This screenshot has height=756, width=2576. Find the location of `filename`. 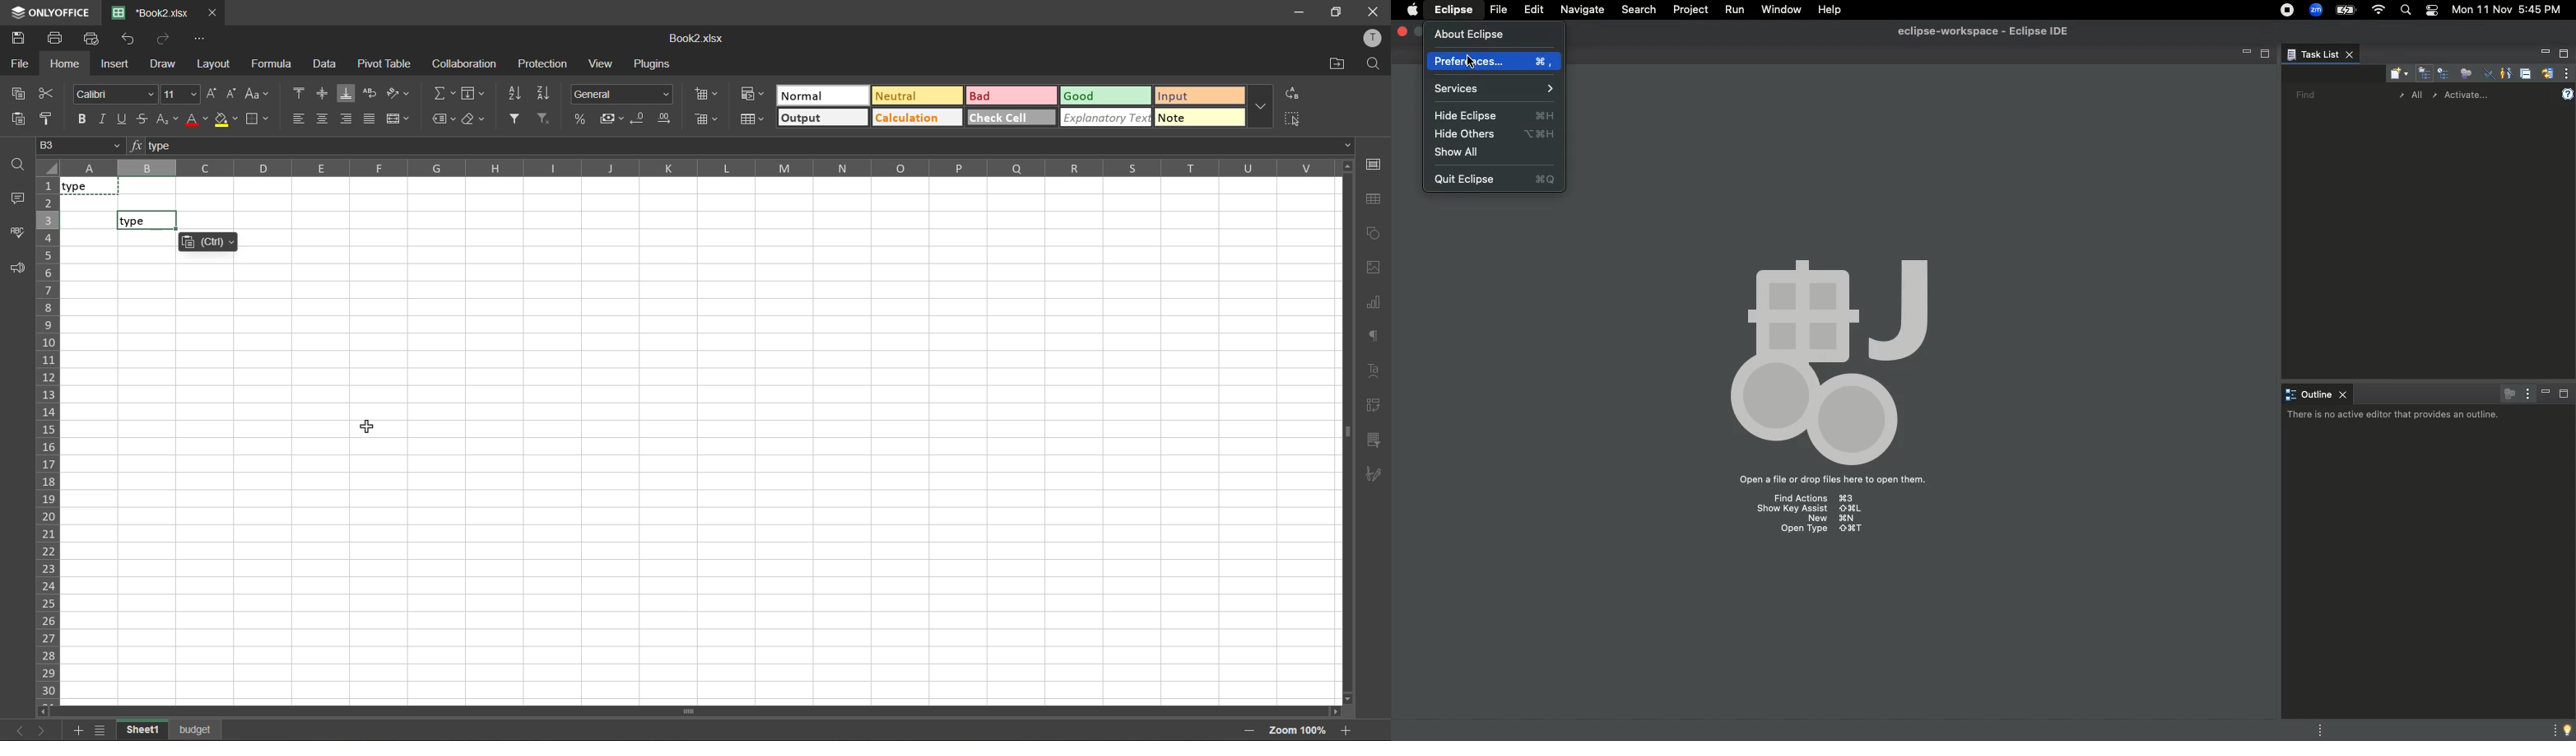

filename is located at coordinates (701, 40).